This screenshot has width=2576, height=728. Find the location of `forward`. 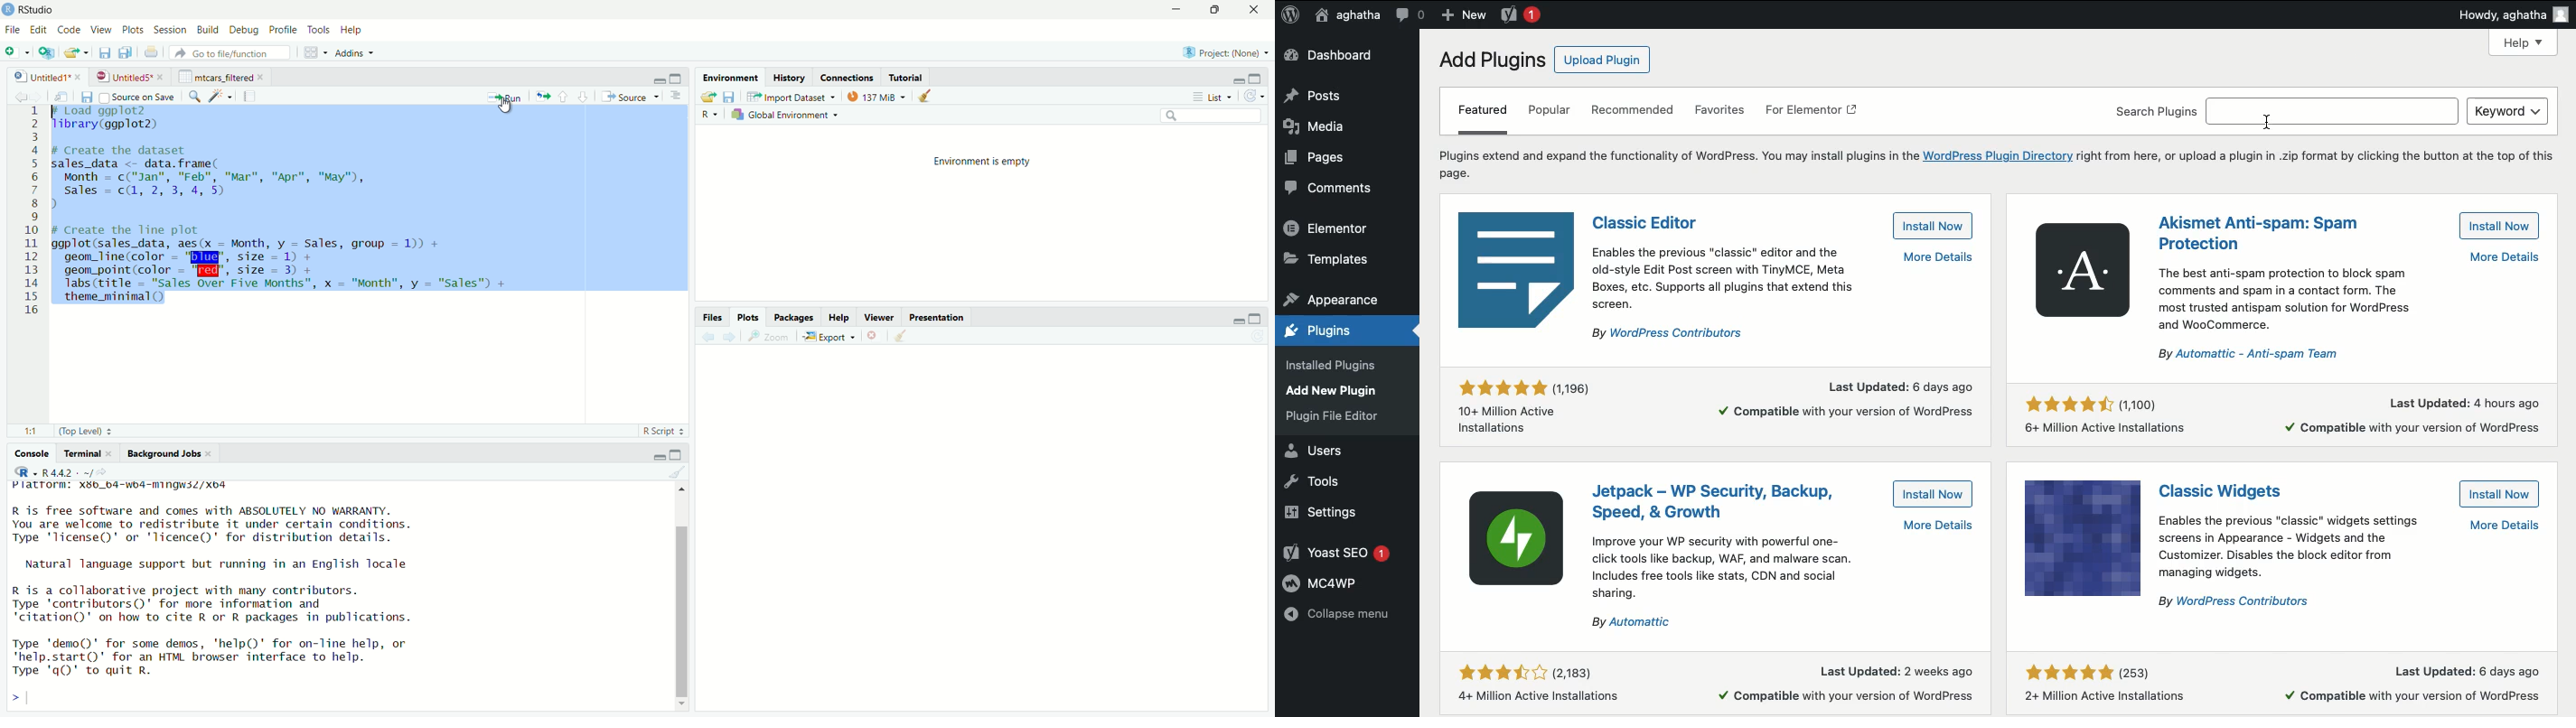

forward is located at coordinates (42, 98).